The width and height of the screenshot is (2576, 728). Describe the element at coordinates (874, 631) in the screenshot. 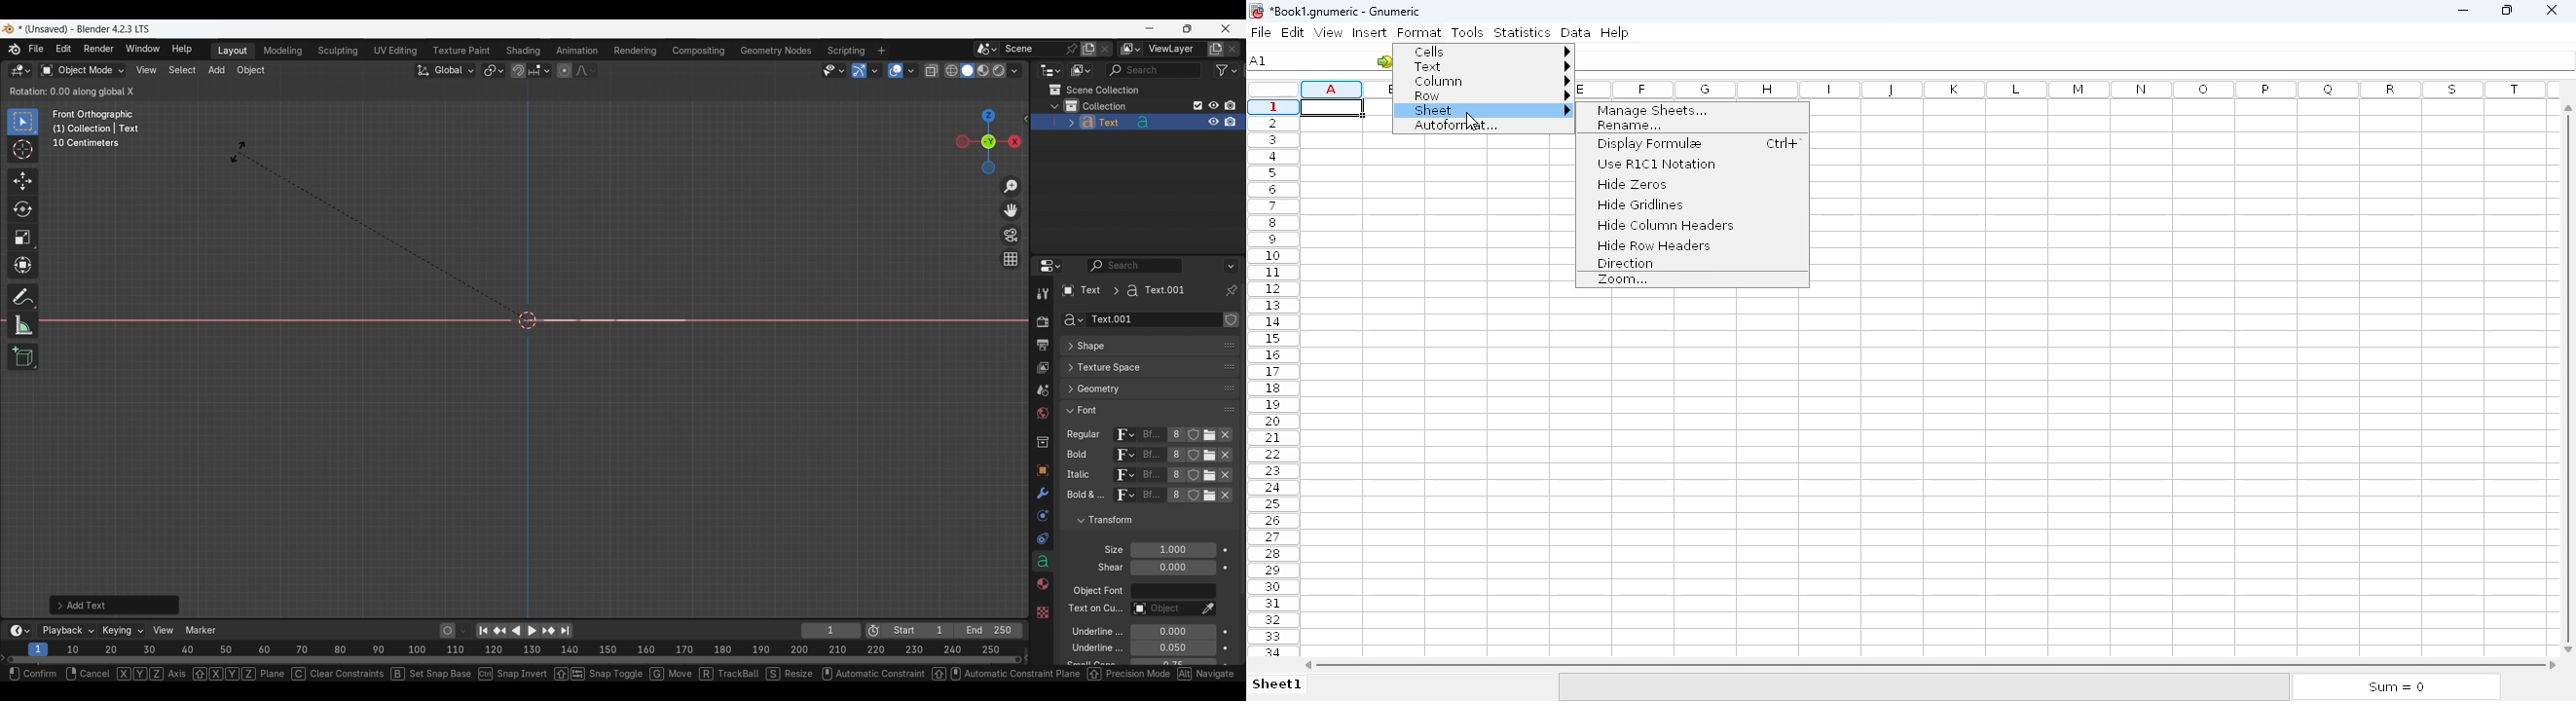

I see `Use preview range` at that location.